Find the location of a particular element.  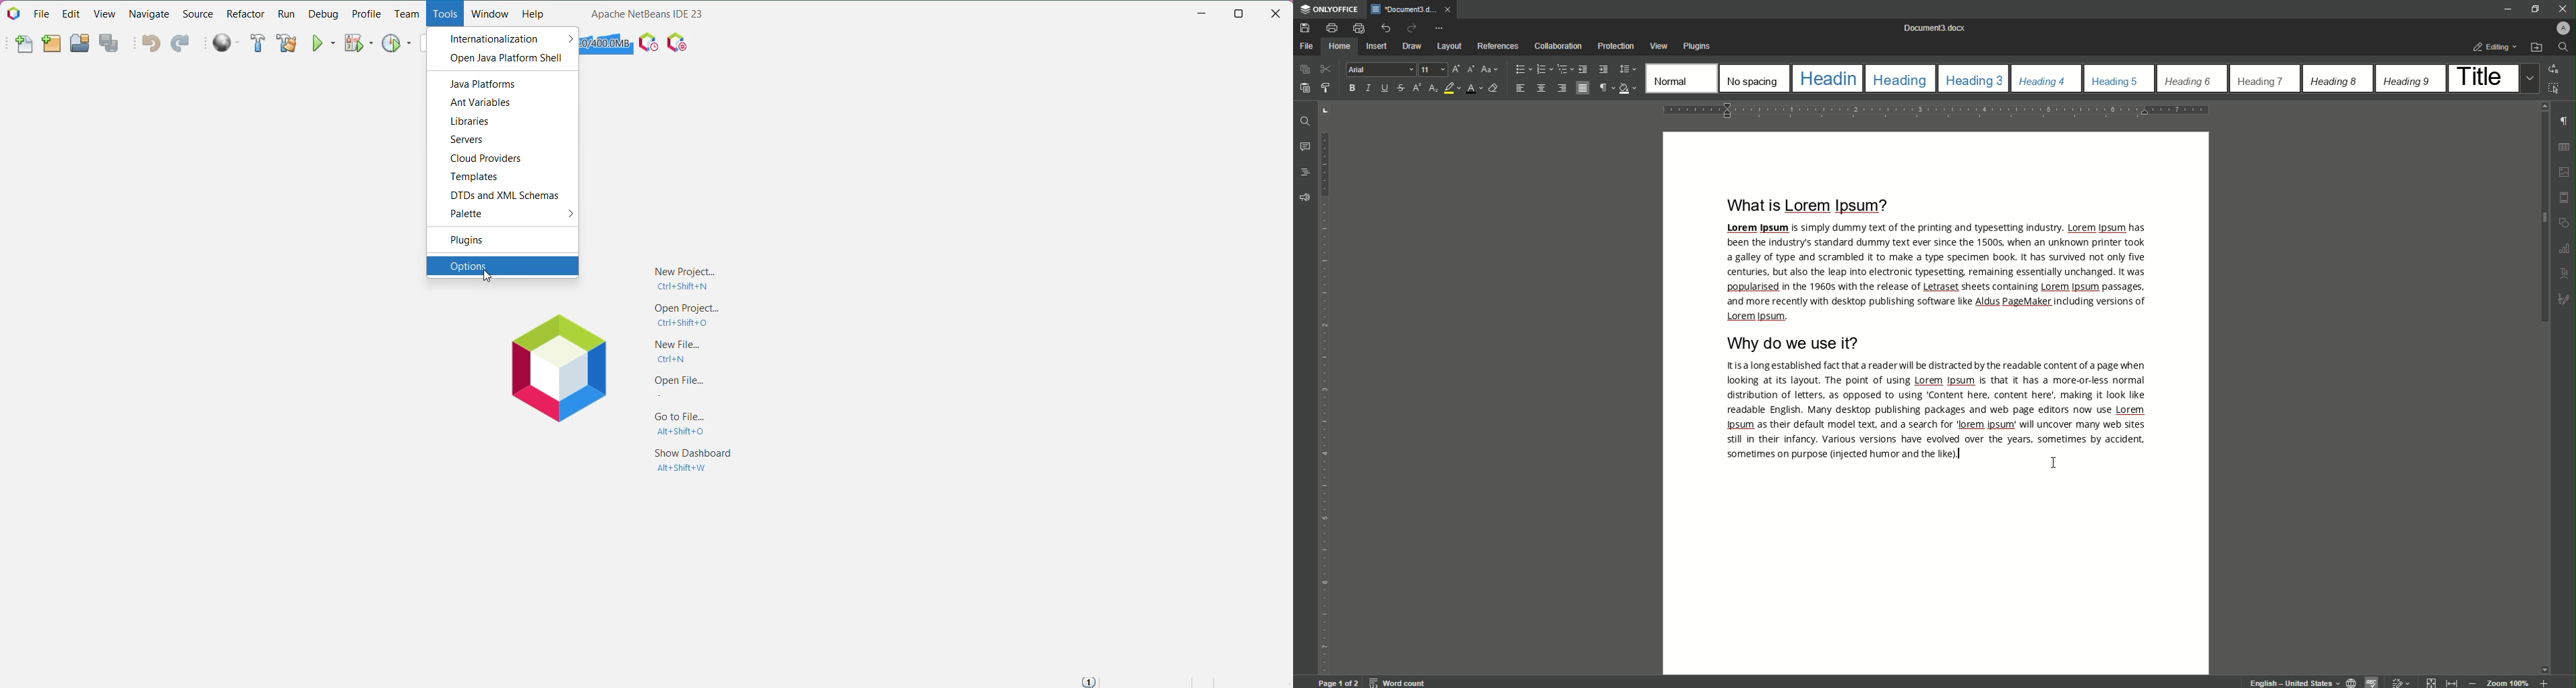

Redo is located at coordinates (1409, 29).